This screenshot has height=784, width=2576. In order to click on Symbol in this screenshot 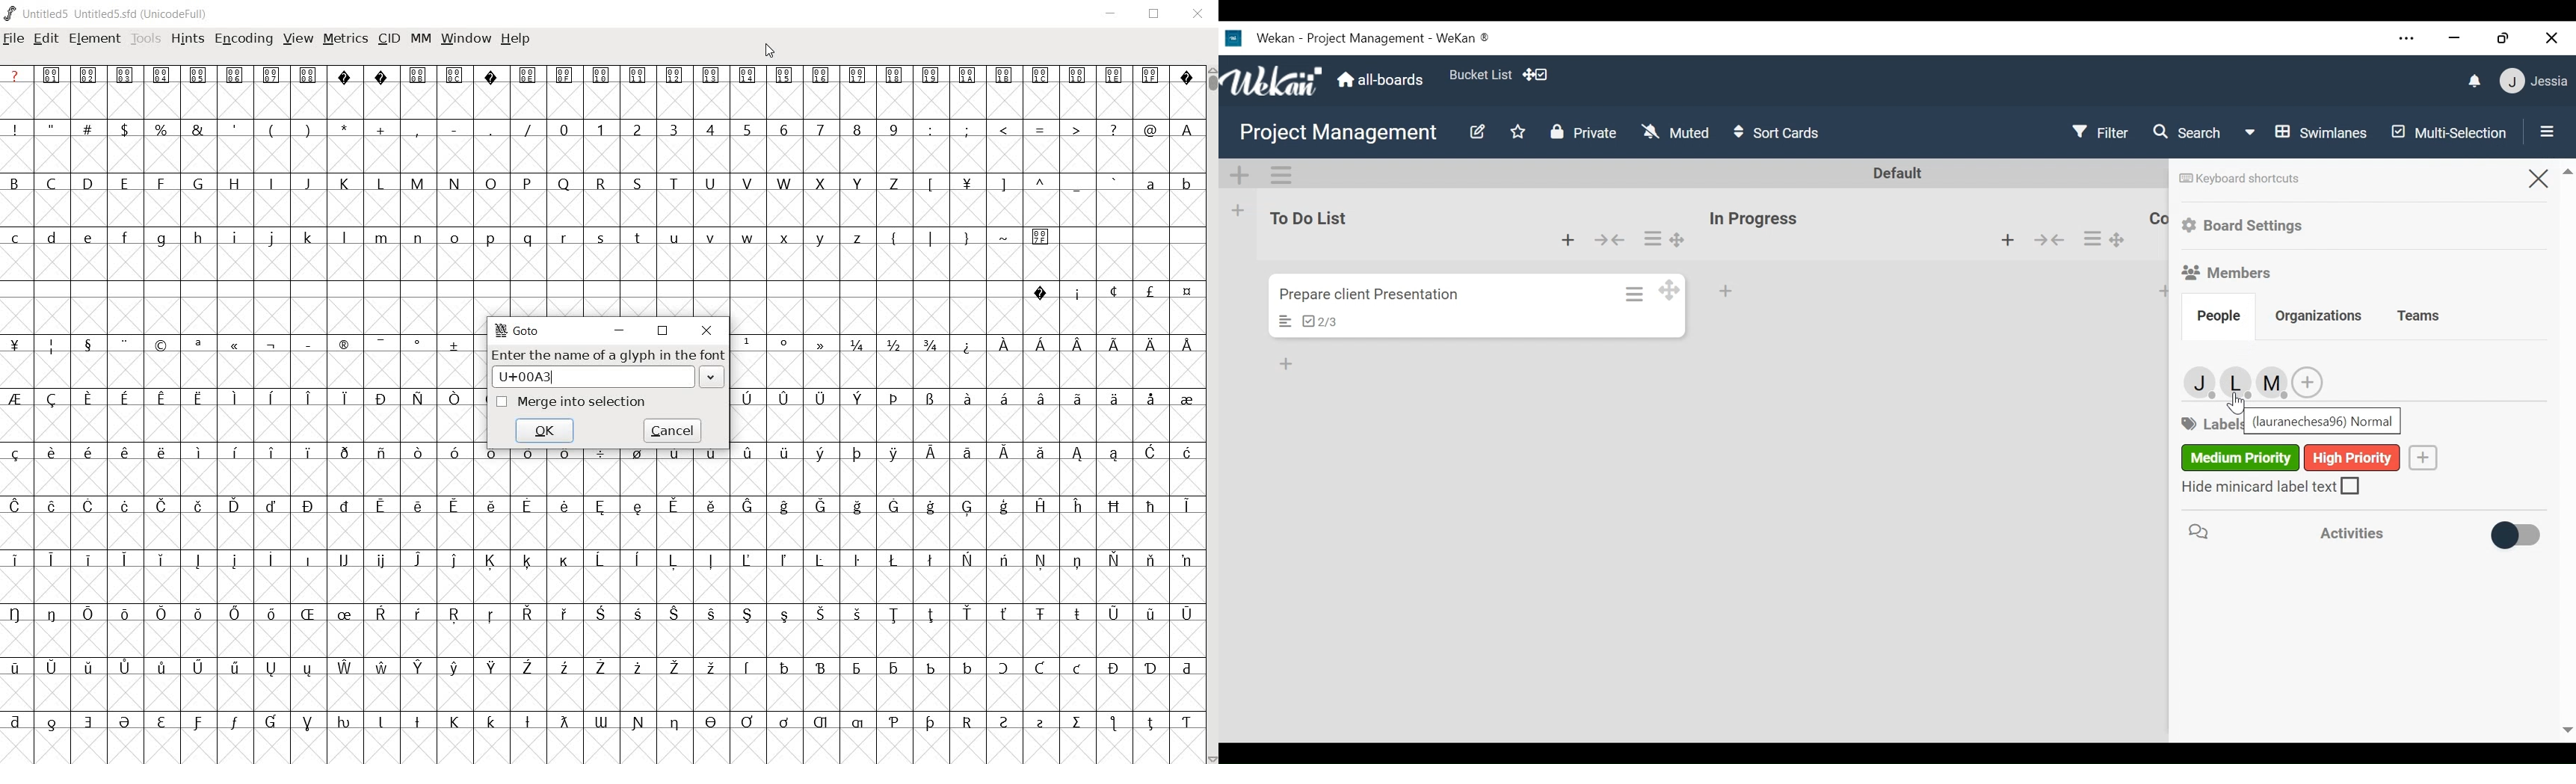, I will do `click(710, 723)`.